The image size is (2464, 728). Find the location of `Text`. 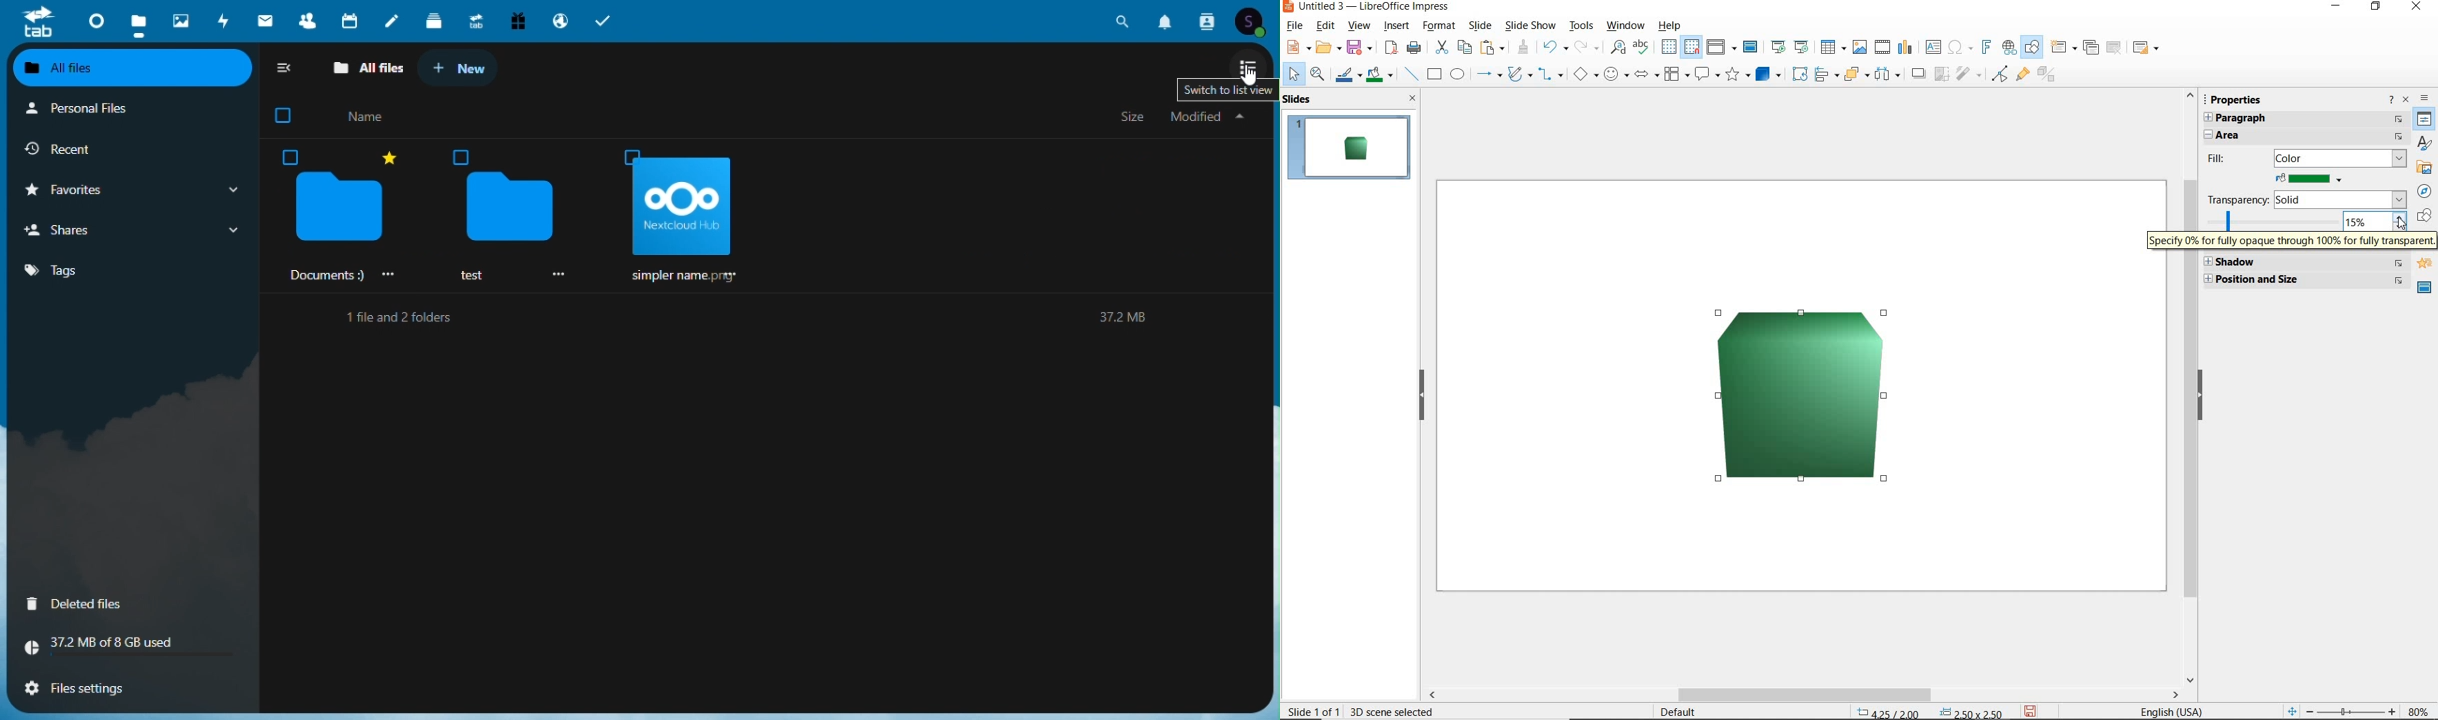

Text is located at coordinates (1230, 89).